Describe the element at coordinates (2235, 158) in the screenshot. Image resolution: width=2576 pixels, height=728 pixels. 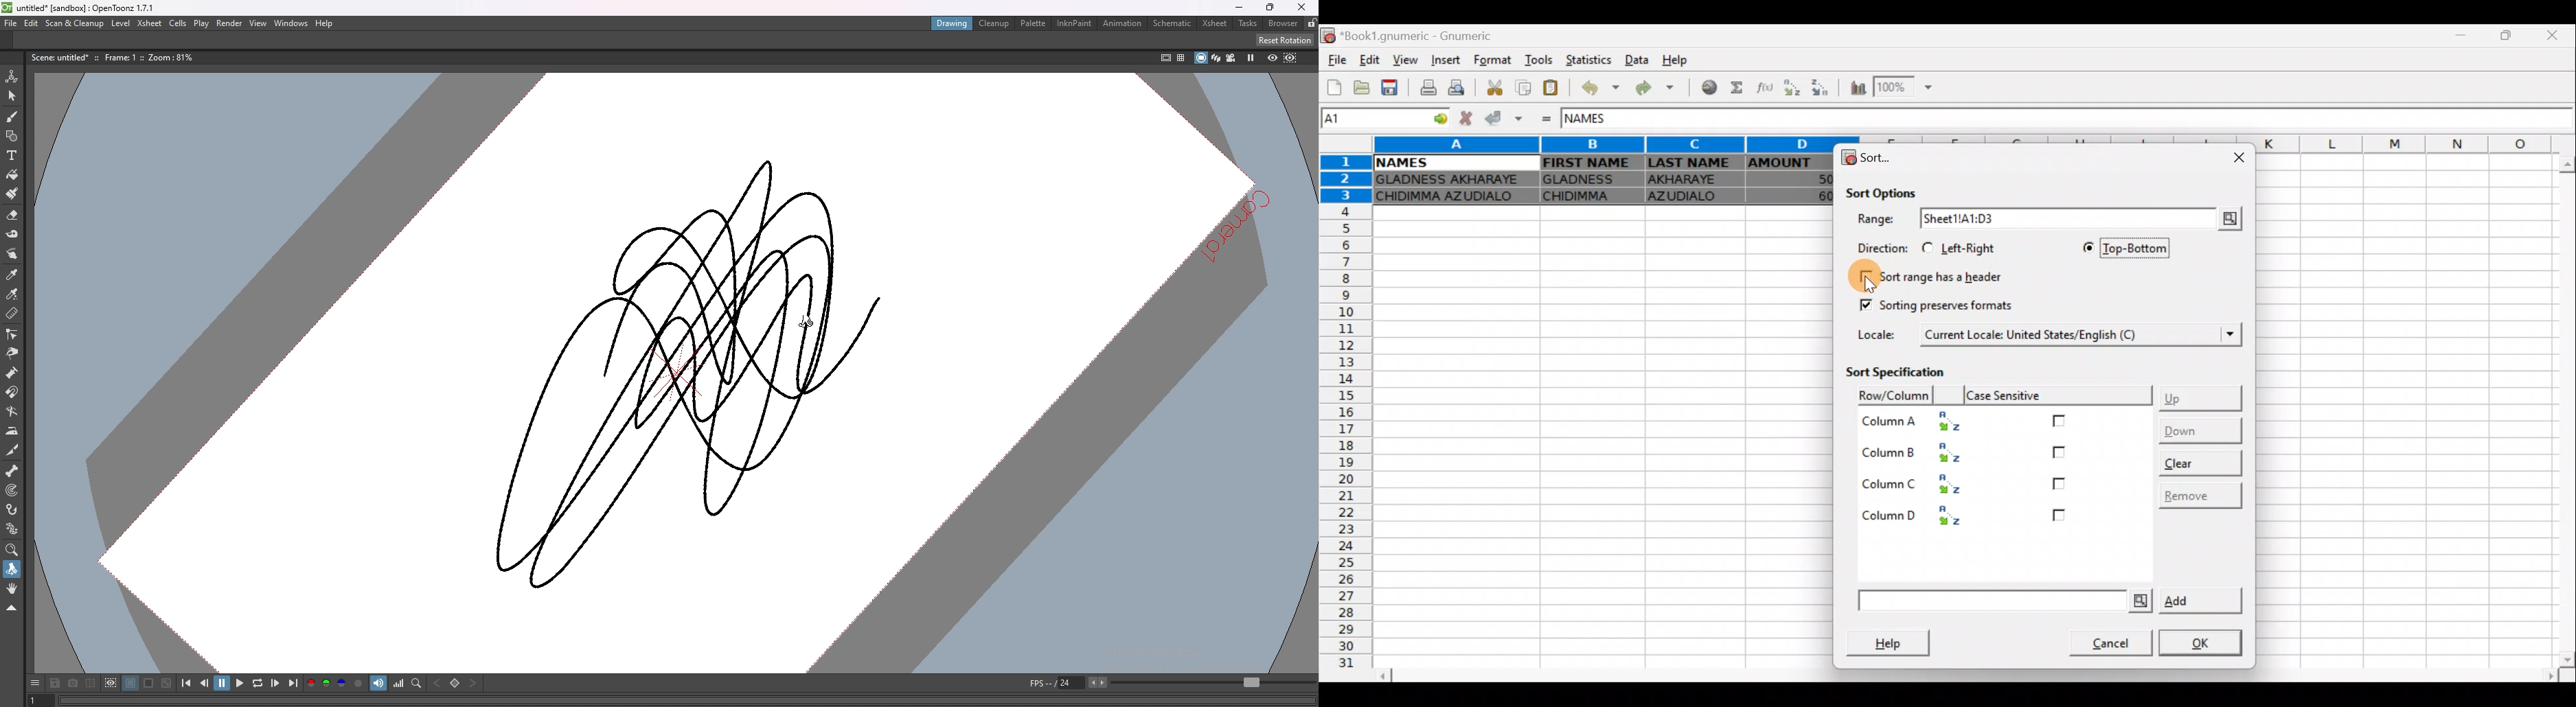
I see `Close` at that location.